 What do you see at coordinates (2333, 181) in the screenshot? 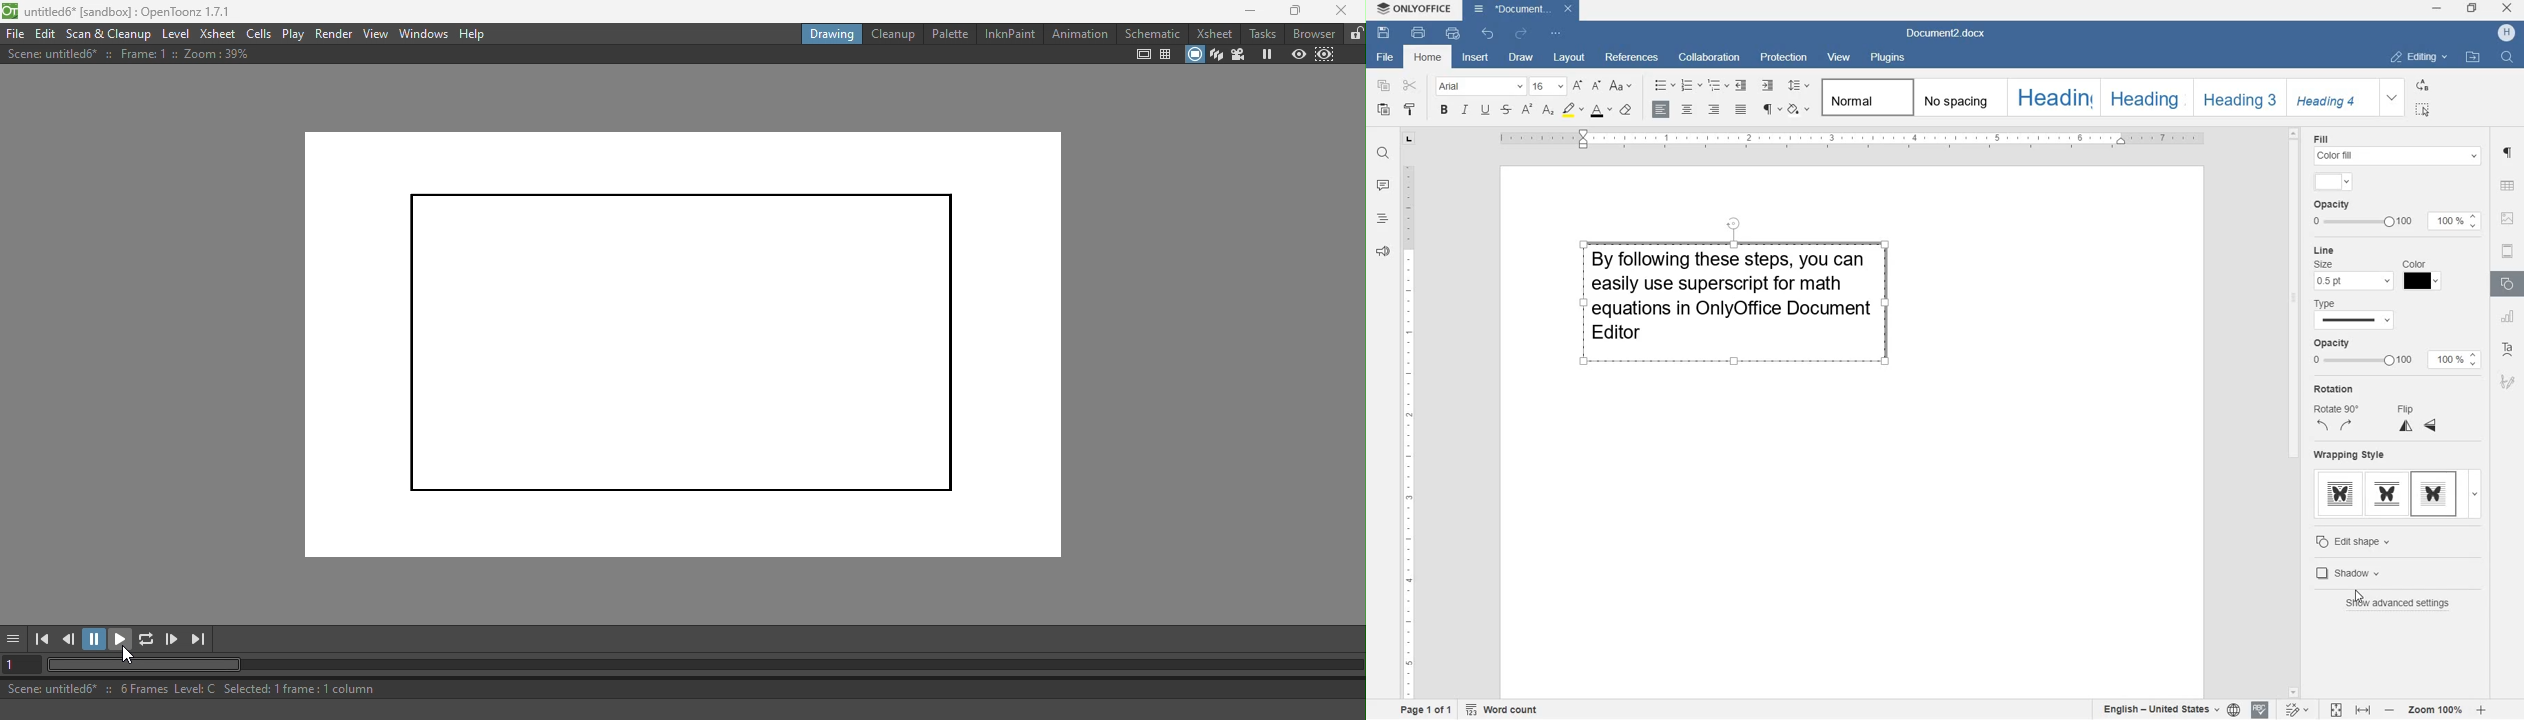
I see `input color` at bounding box center [2333, 181].